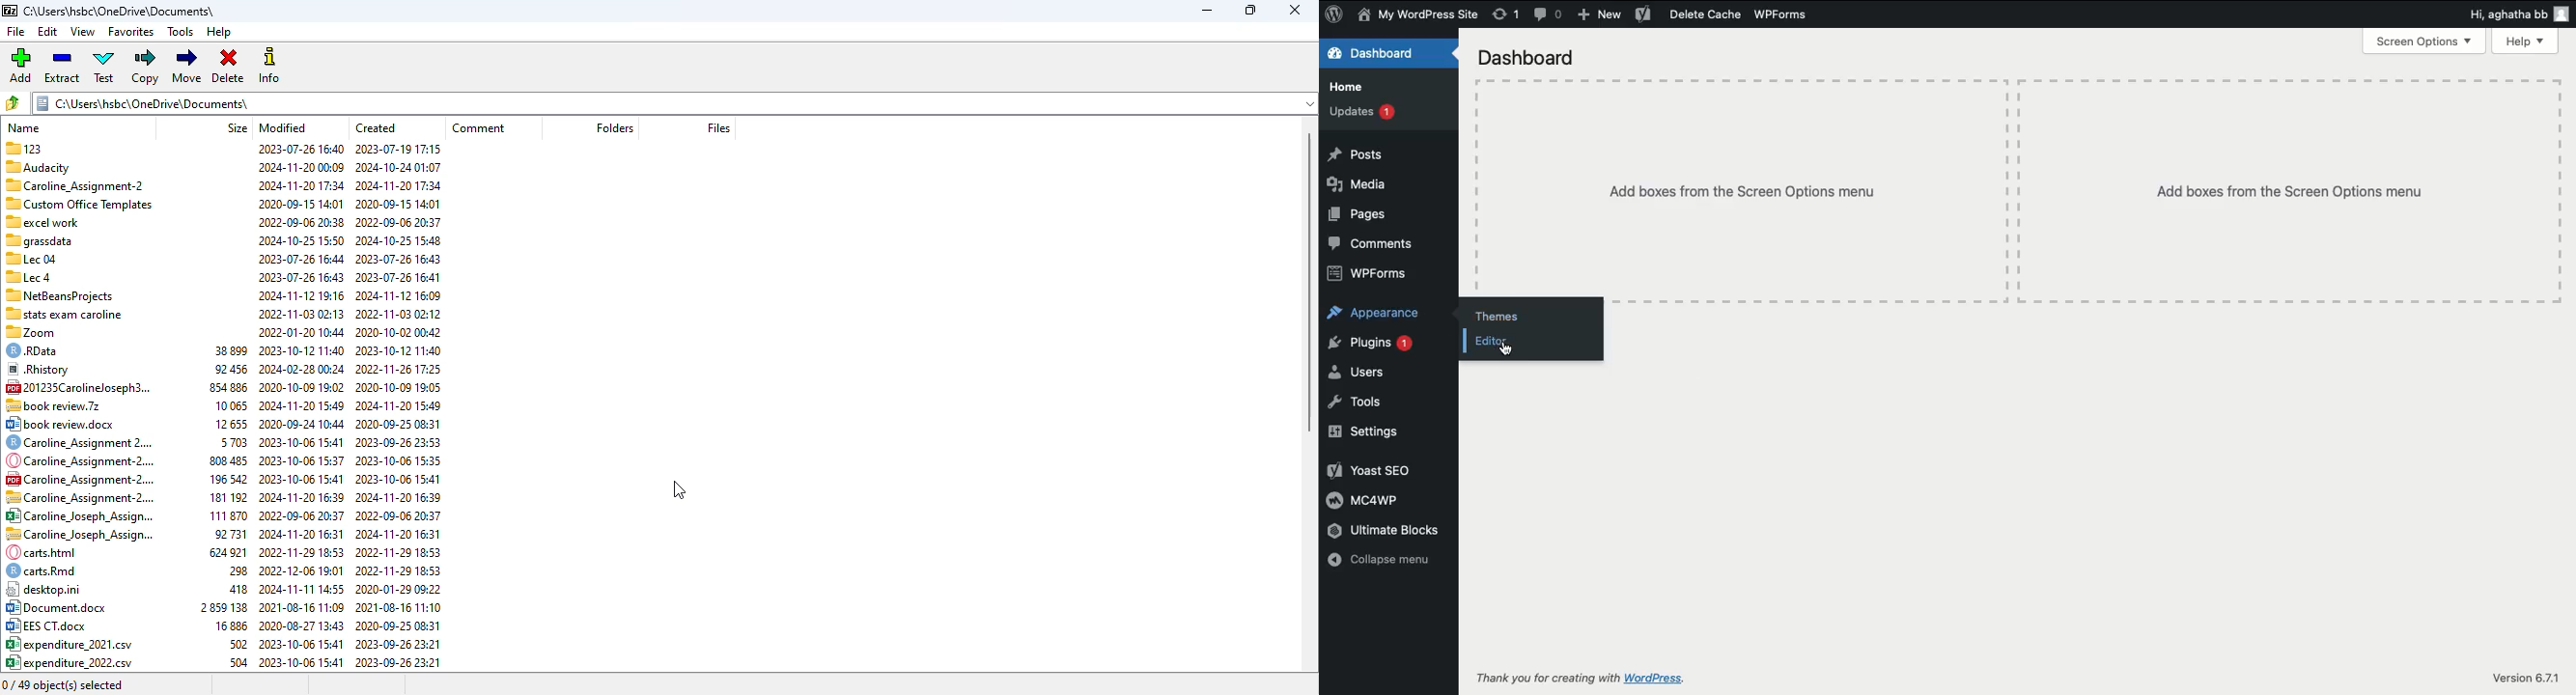  What do you see at coordinates (2521, 678) in the screenshot?
I see `Version 6.7.1` at bounding box center [2521, 678].